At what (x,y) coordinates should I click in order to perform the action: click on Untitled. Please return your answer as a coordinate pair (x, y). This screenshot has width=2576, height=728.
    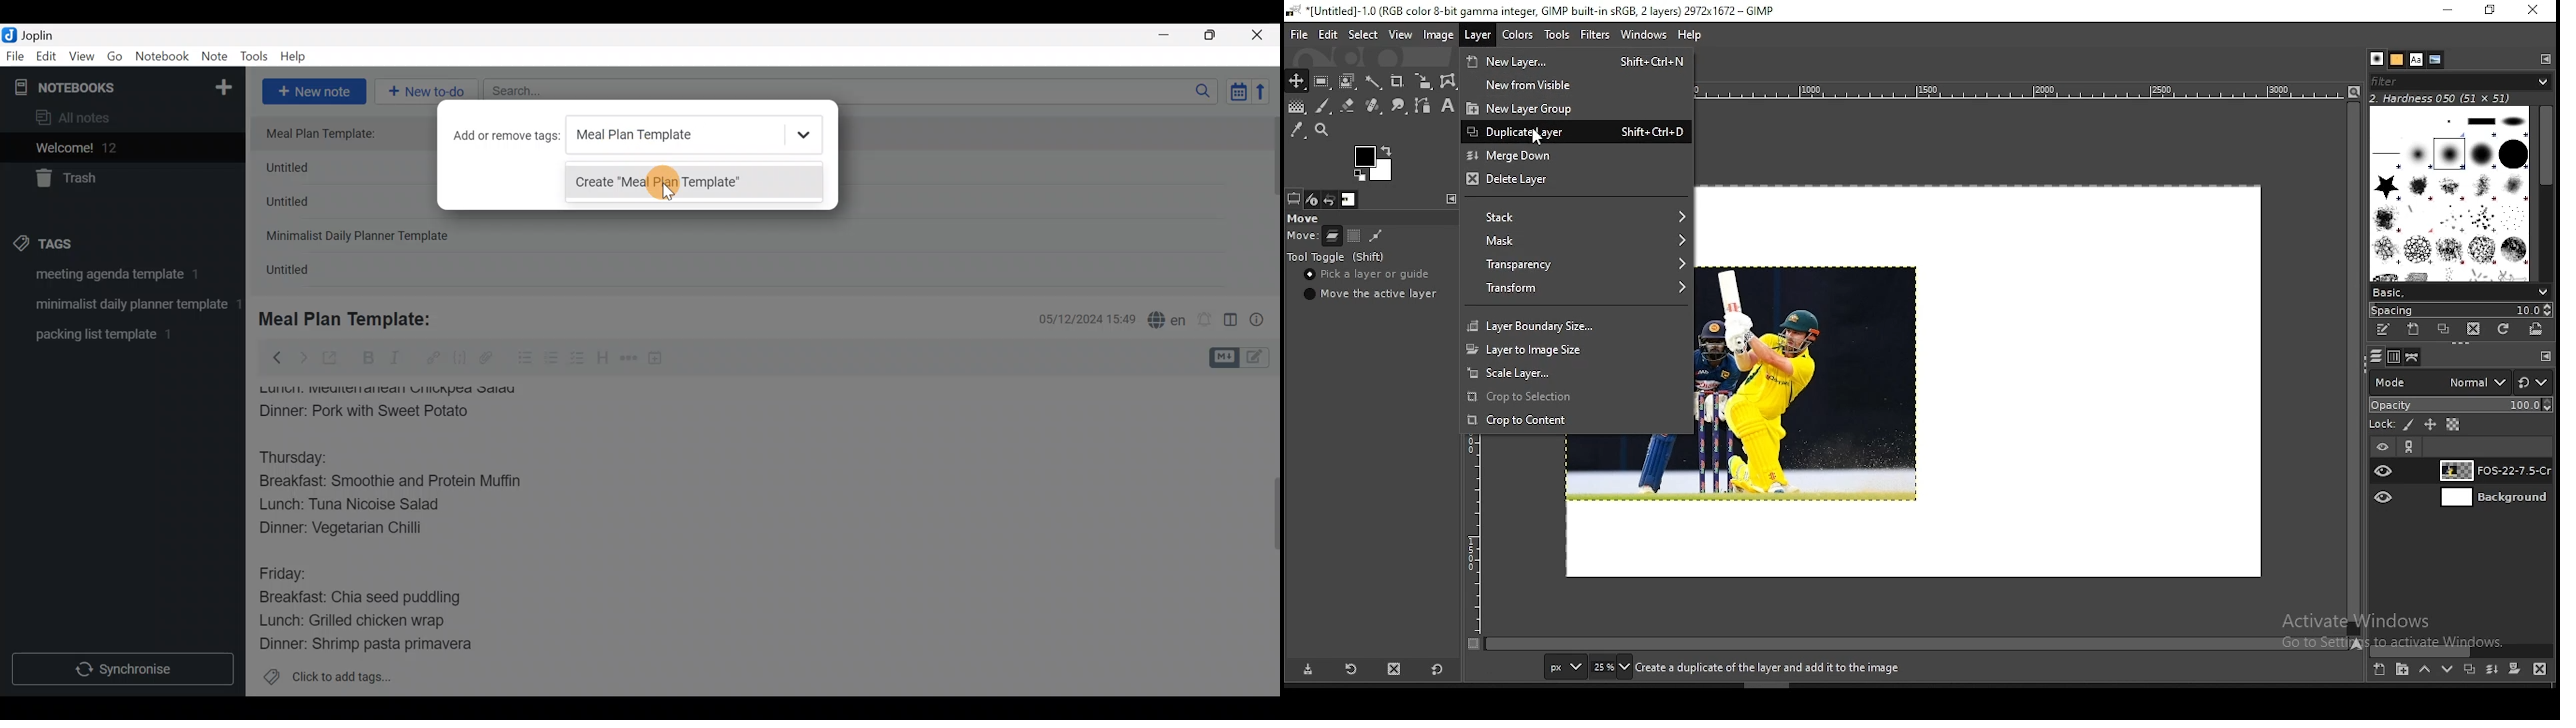
    Looking at the image, I should click on (305, 206).